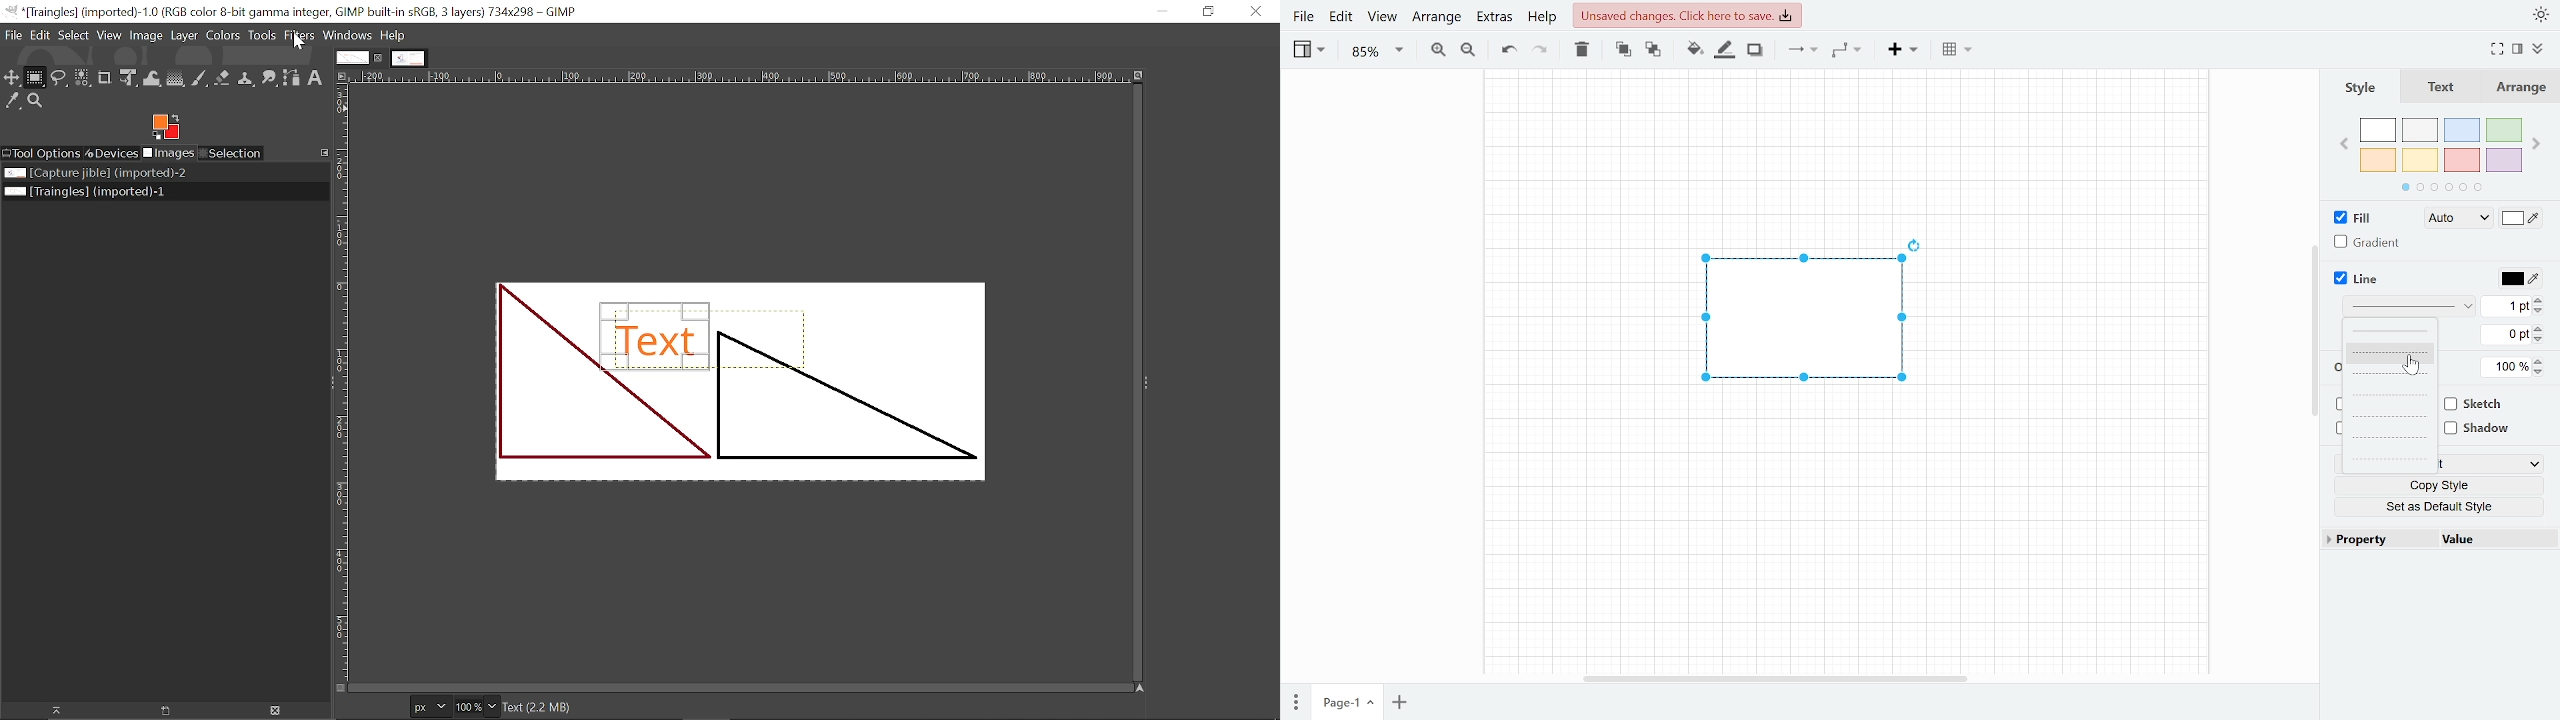  Describe the element at coordinates (1542, 18) in the screenshot. I see `Help` at that location.